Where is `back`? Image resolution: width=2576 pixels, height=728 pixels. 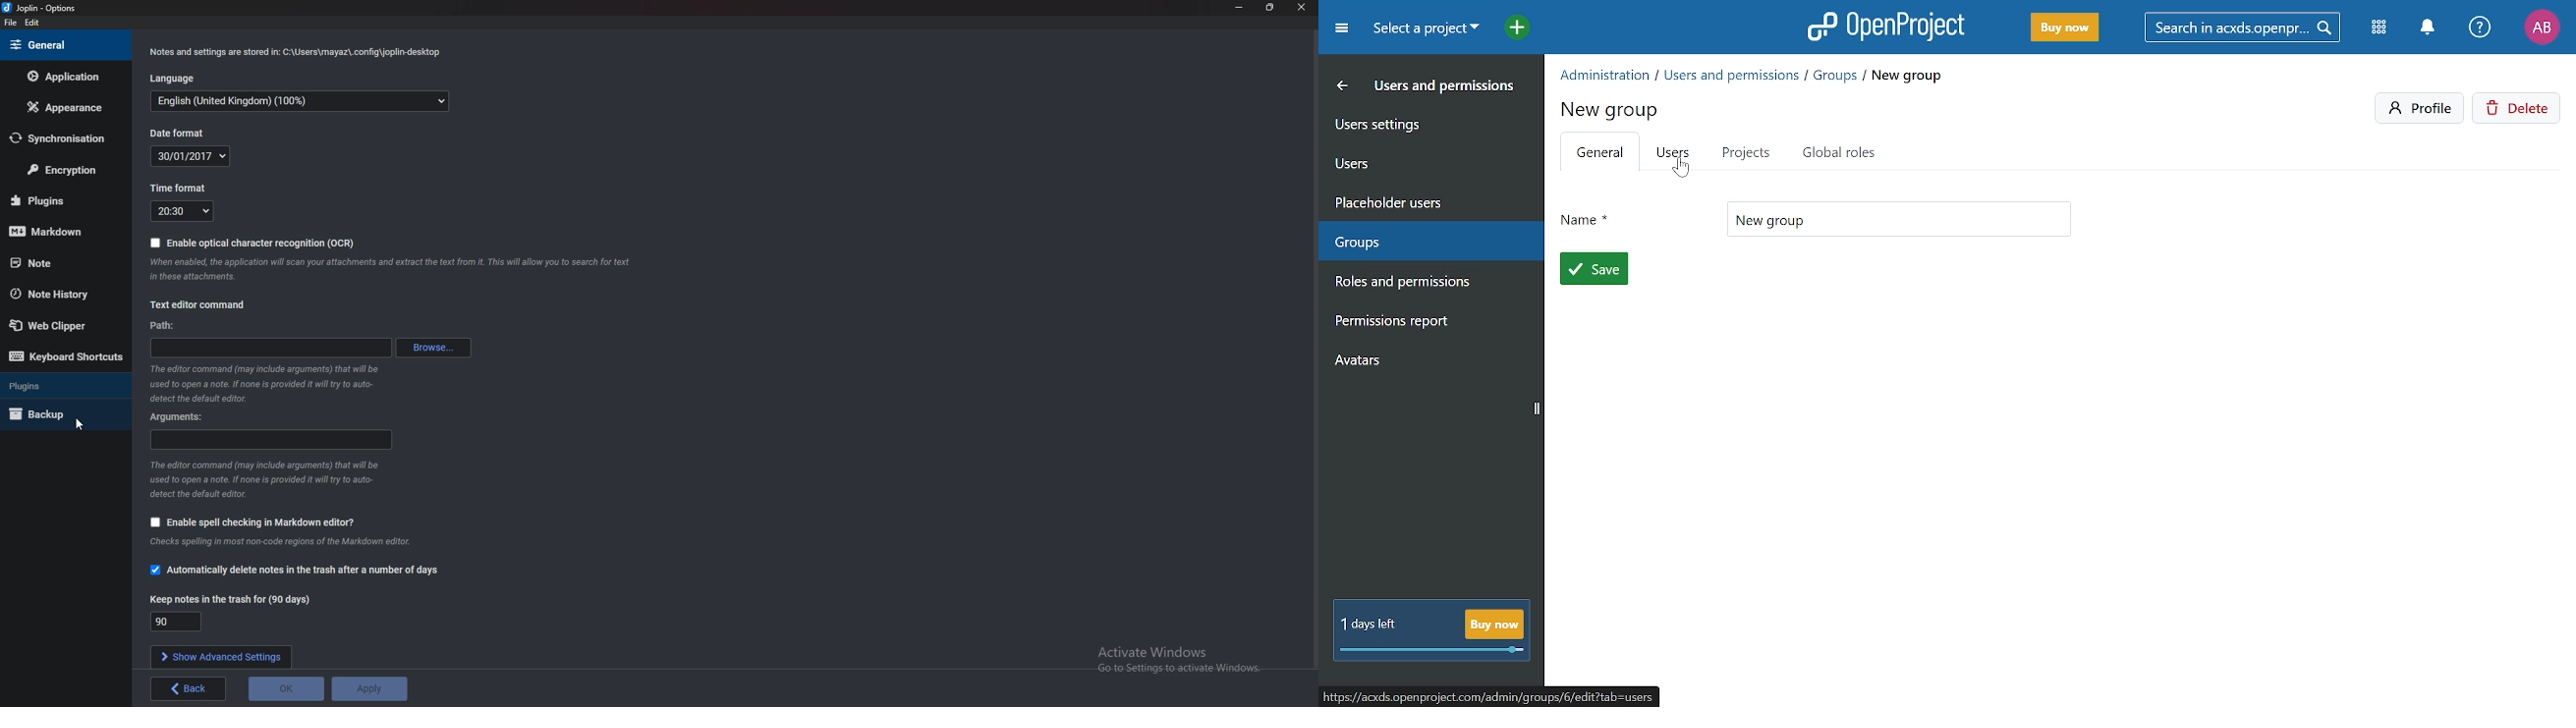 back is located at coordinates (190, 688).